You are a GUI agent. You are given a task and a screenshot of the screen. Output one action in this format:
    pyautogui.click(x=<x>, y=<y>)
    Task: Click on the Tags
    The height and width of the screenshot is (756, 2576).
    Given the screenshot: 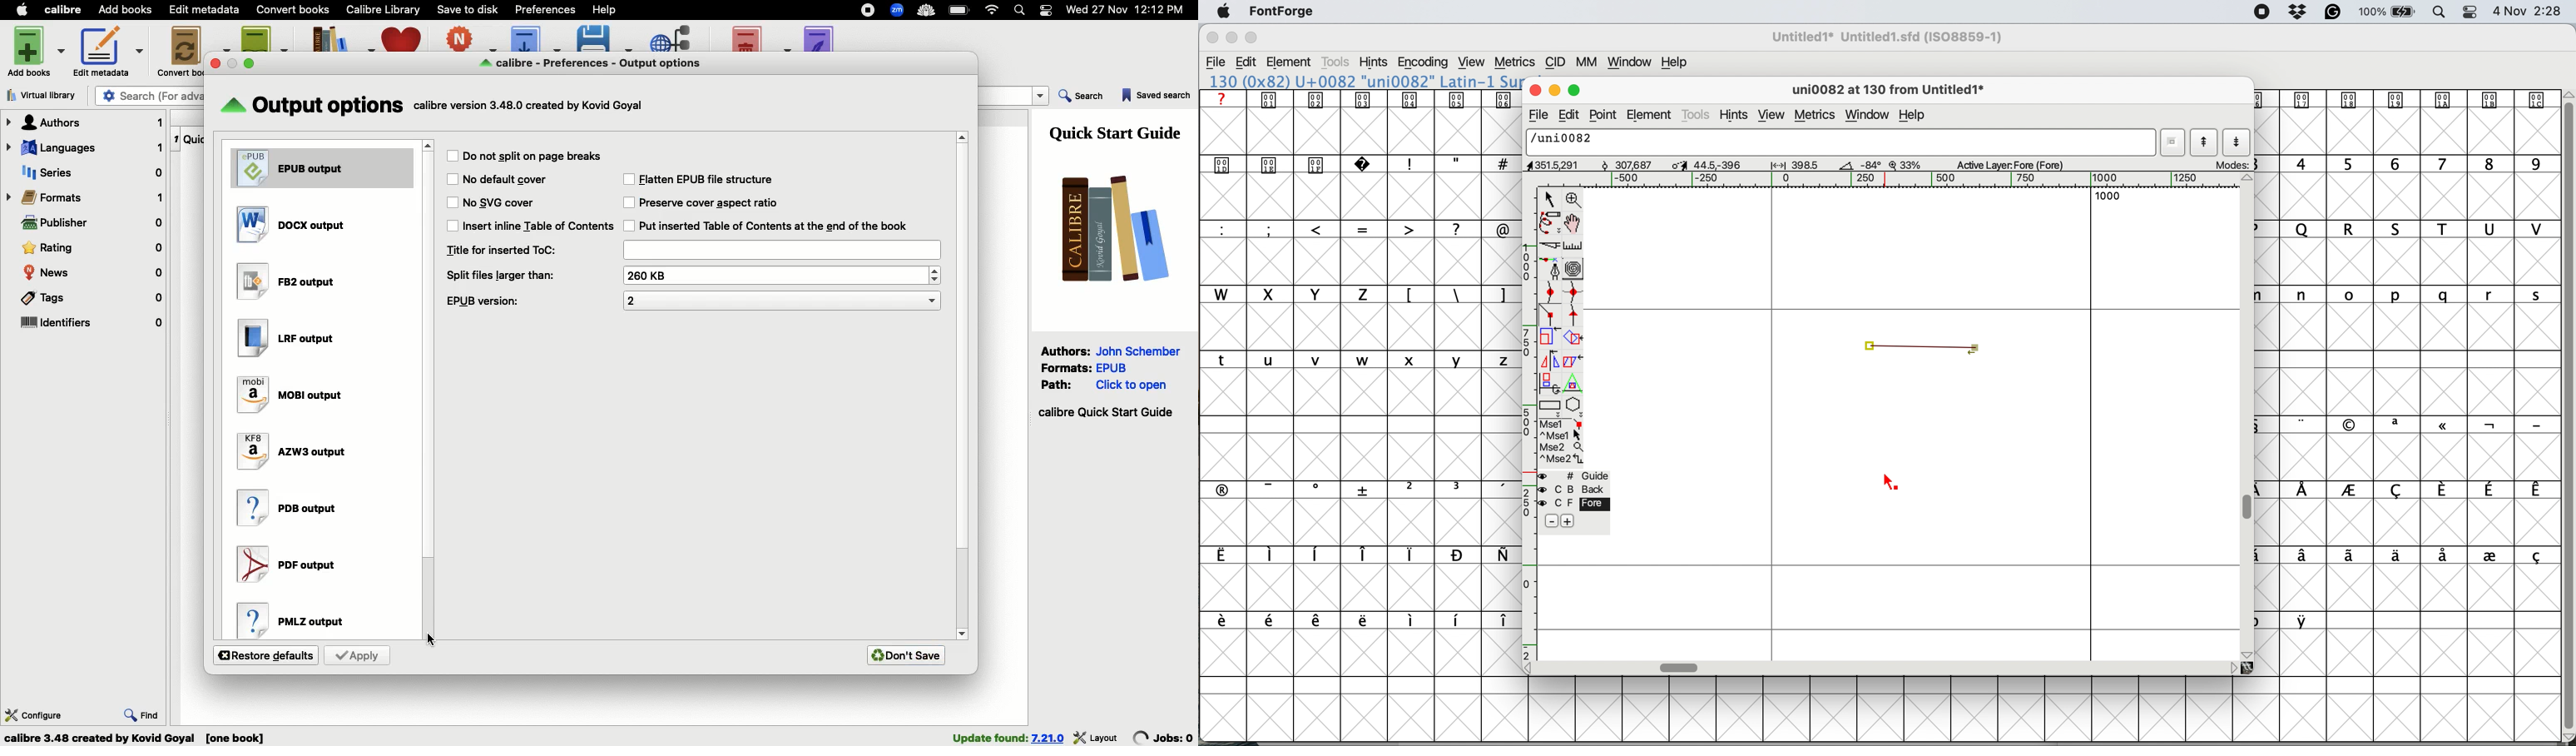 What is the action you would take?
    pyautogui.click(x=90, y=301)
    